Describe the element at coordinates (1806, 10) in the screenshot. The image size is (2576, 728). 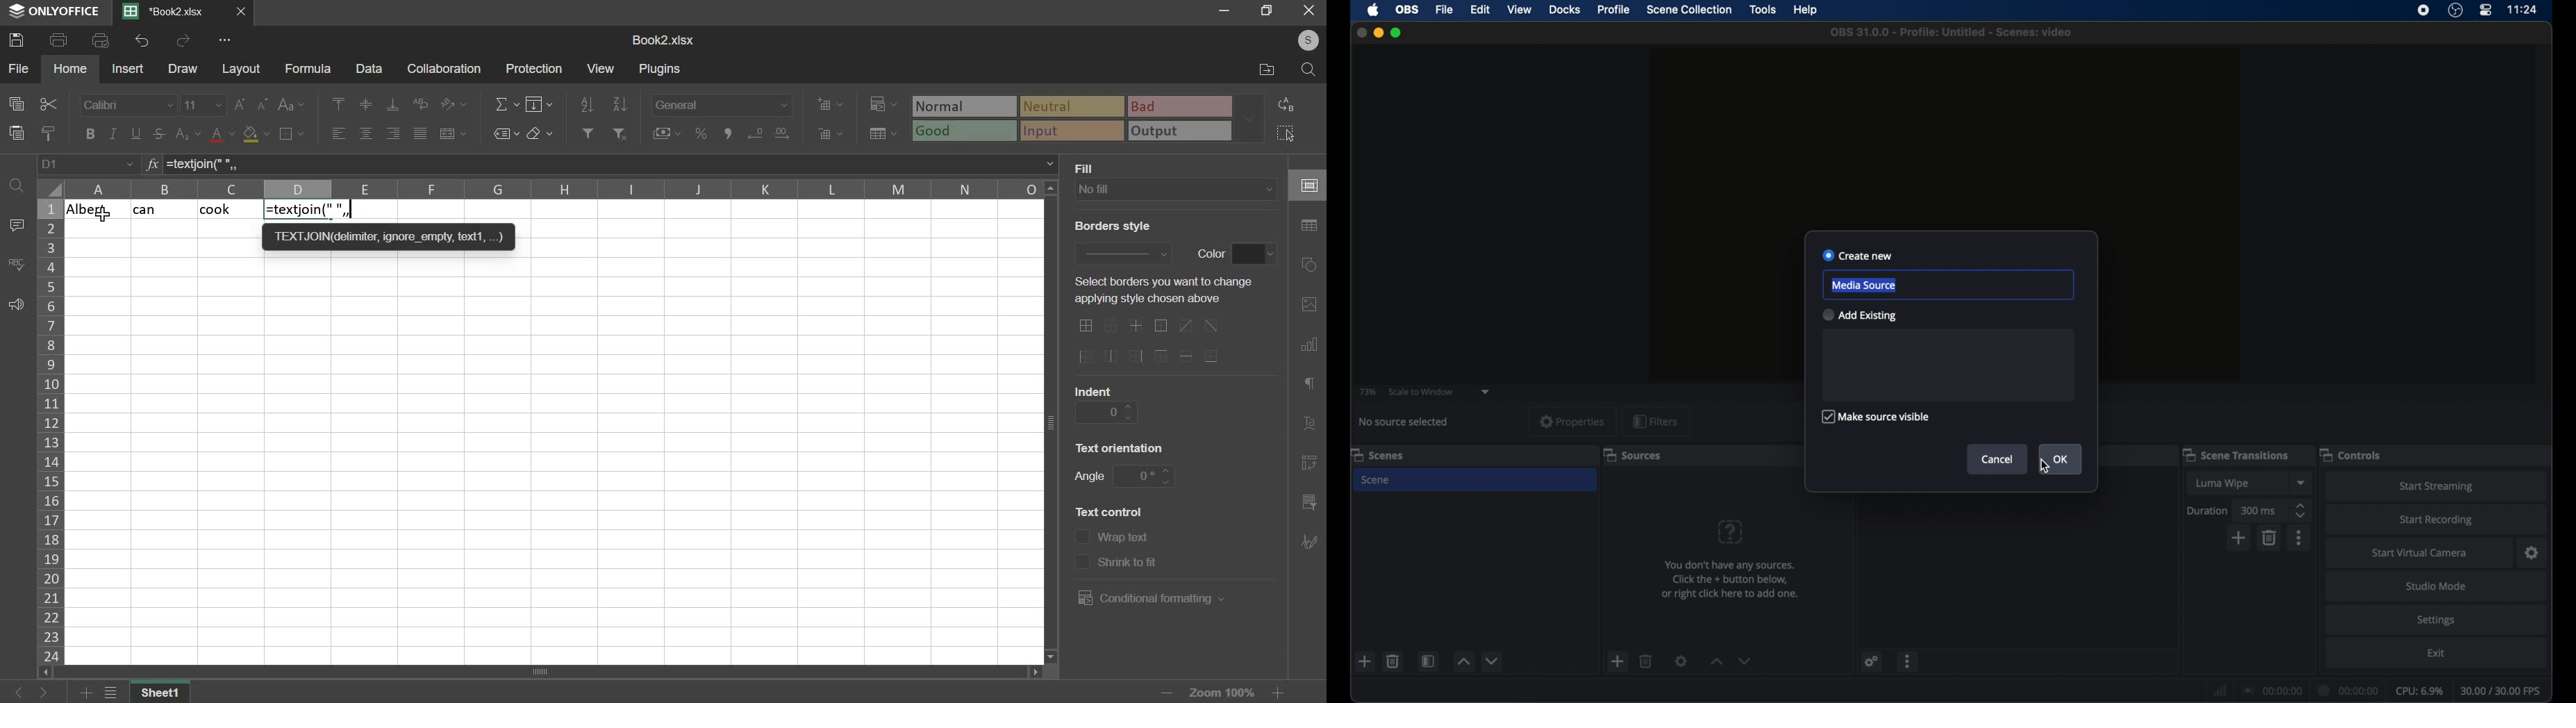
I see `help` at that location.